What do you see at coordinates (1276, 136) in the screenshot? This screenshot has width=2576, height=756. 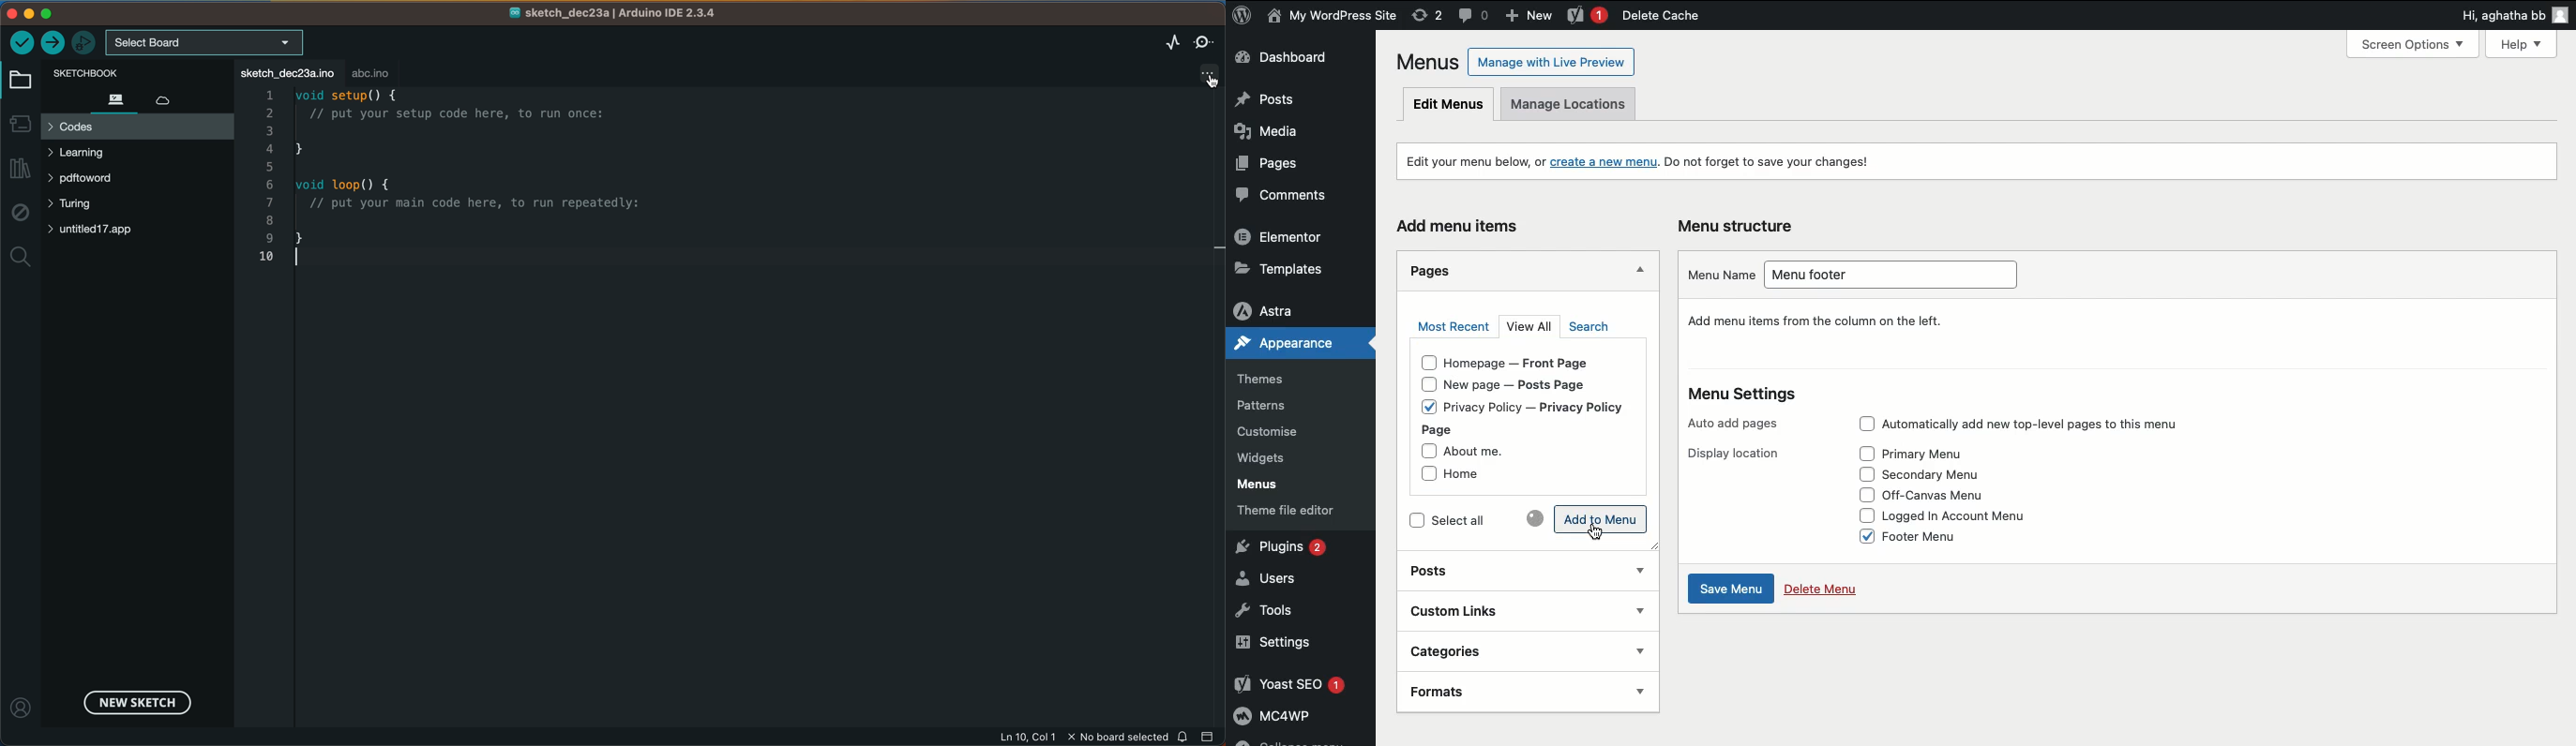 I see `Media` at bounding box center [1276, 136].